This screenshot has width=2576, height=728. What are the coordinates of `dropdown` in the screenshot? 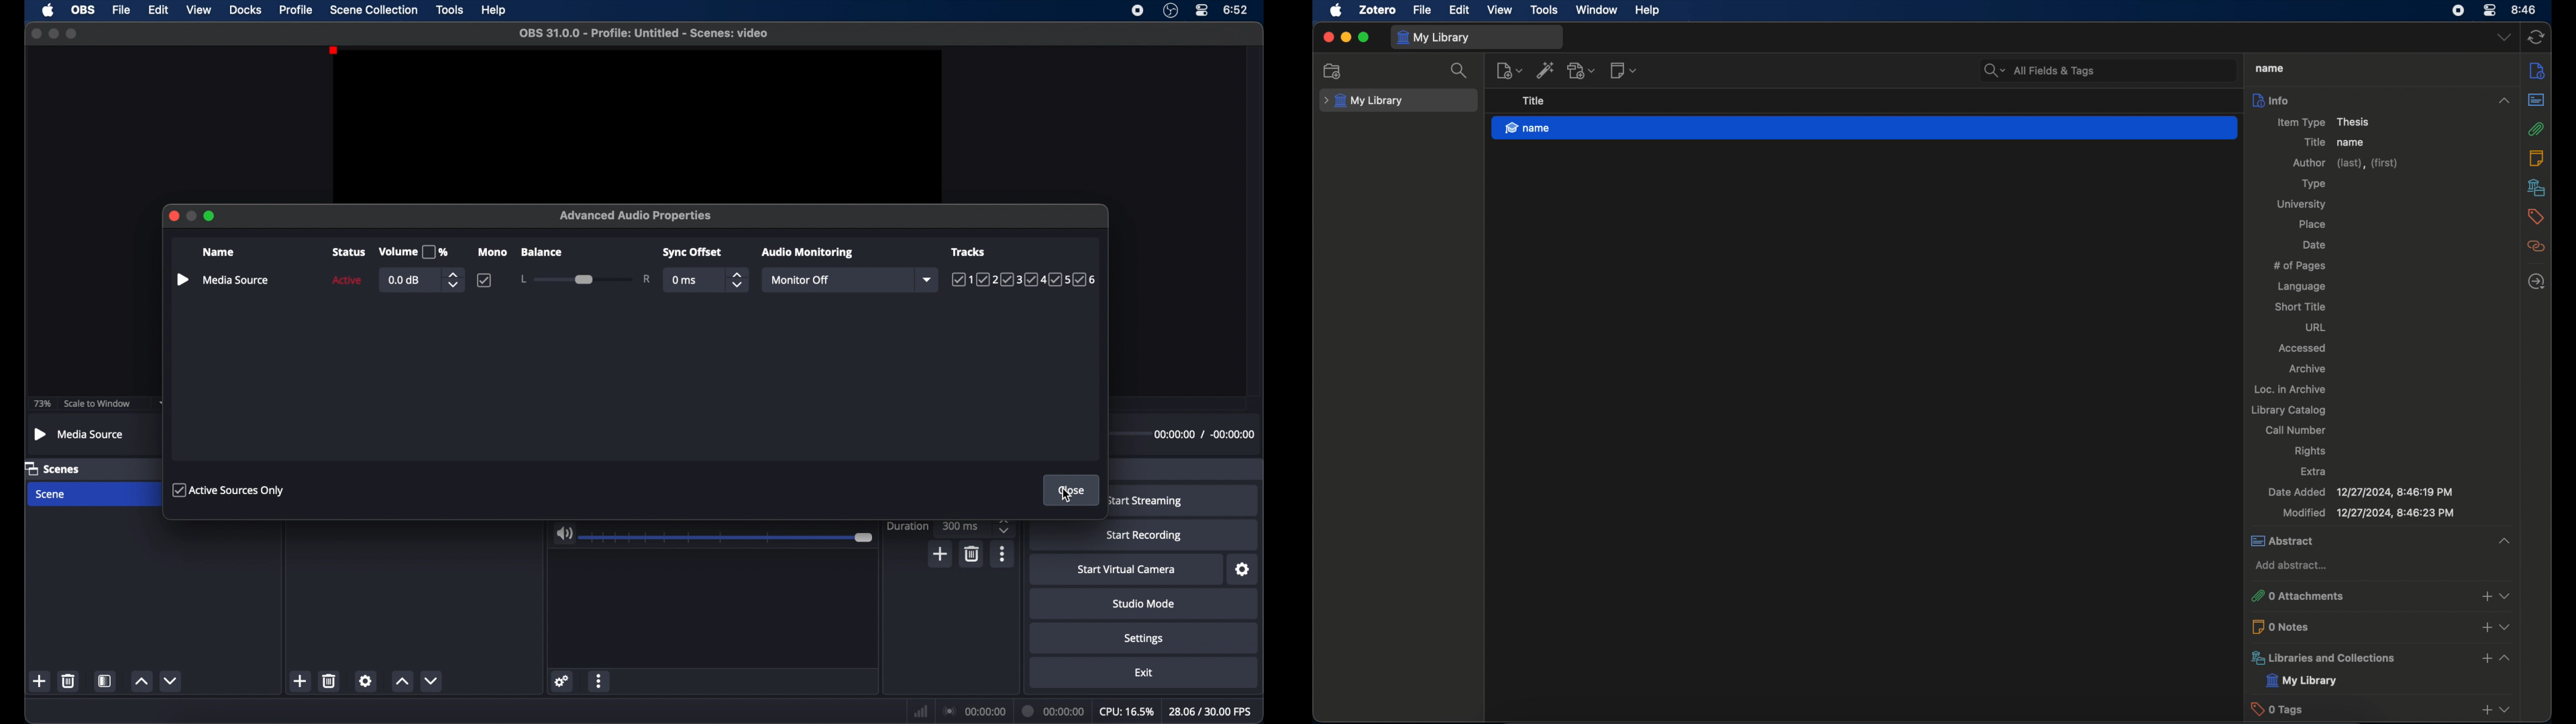 It's located at (2507, 709).